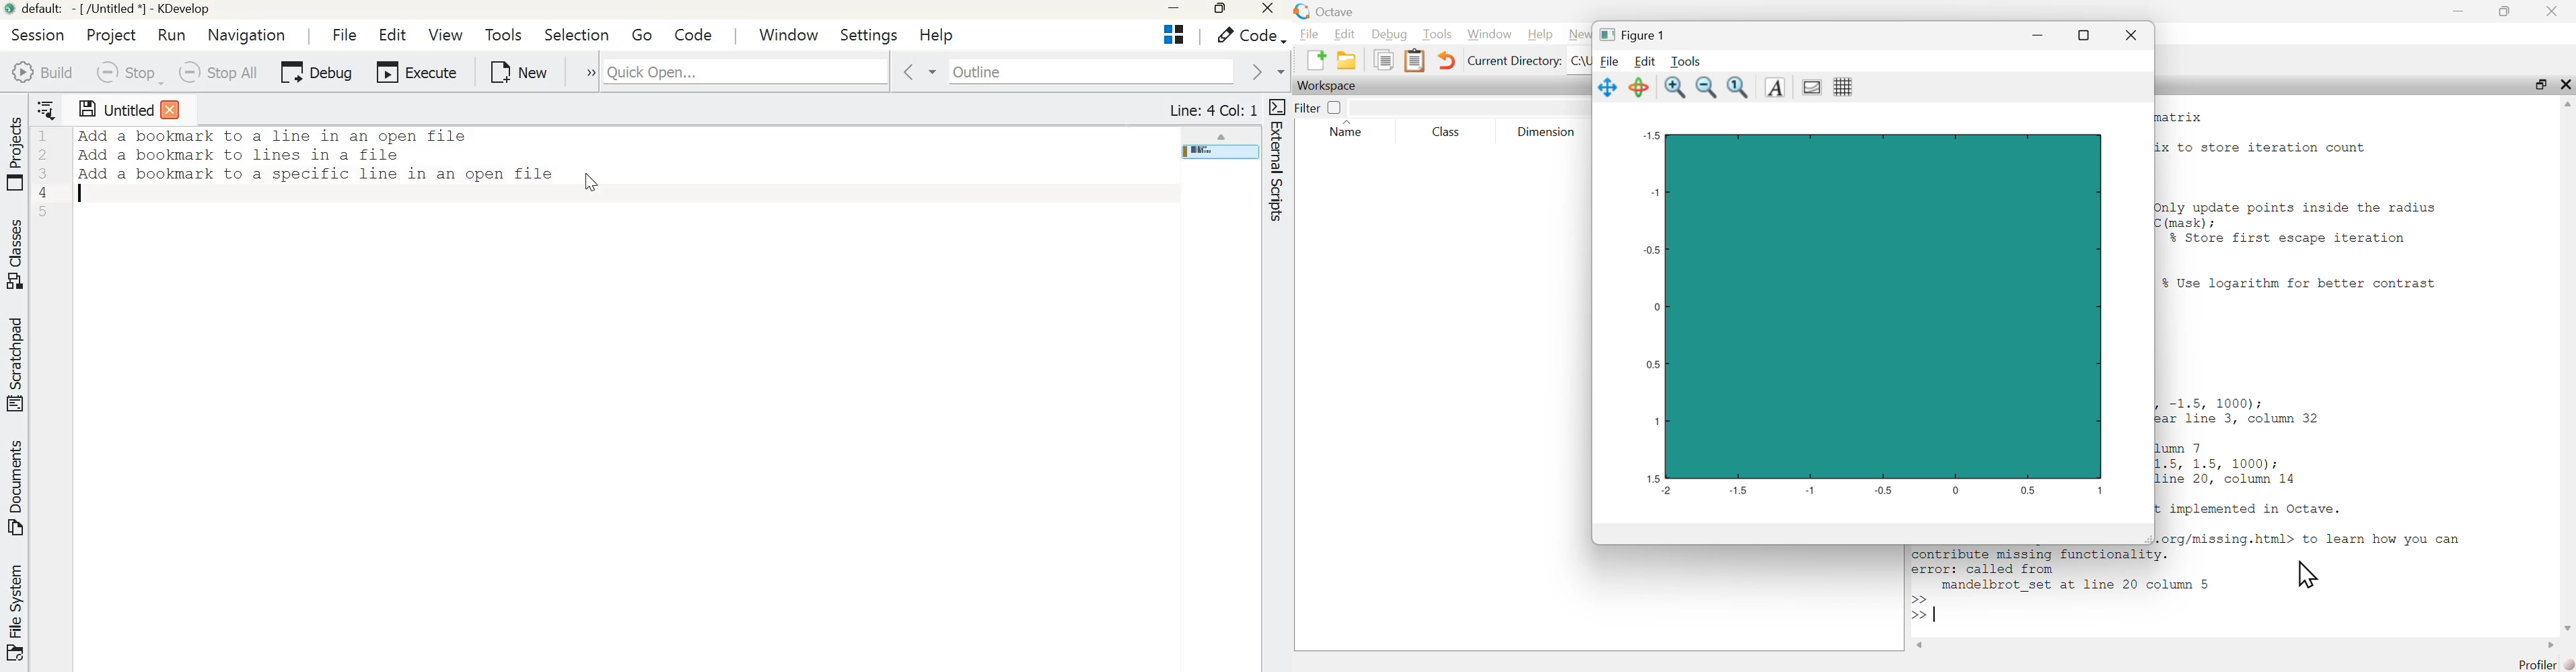  Describe the element at coordinates (2310, 361) in the screenshot. I see `X to store iteration count
nly update points inside the radius
(mask) ;
% Store first escape iteration
$ Use logarithm for better contrast
-1.5, 1000):
ar line 3, column 32
umn 7
.5, 1.5, 1000):
ine 20, column 14
implemented in Octave.
org/missing.html> to learn how you can
i N` at that location.